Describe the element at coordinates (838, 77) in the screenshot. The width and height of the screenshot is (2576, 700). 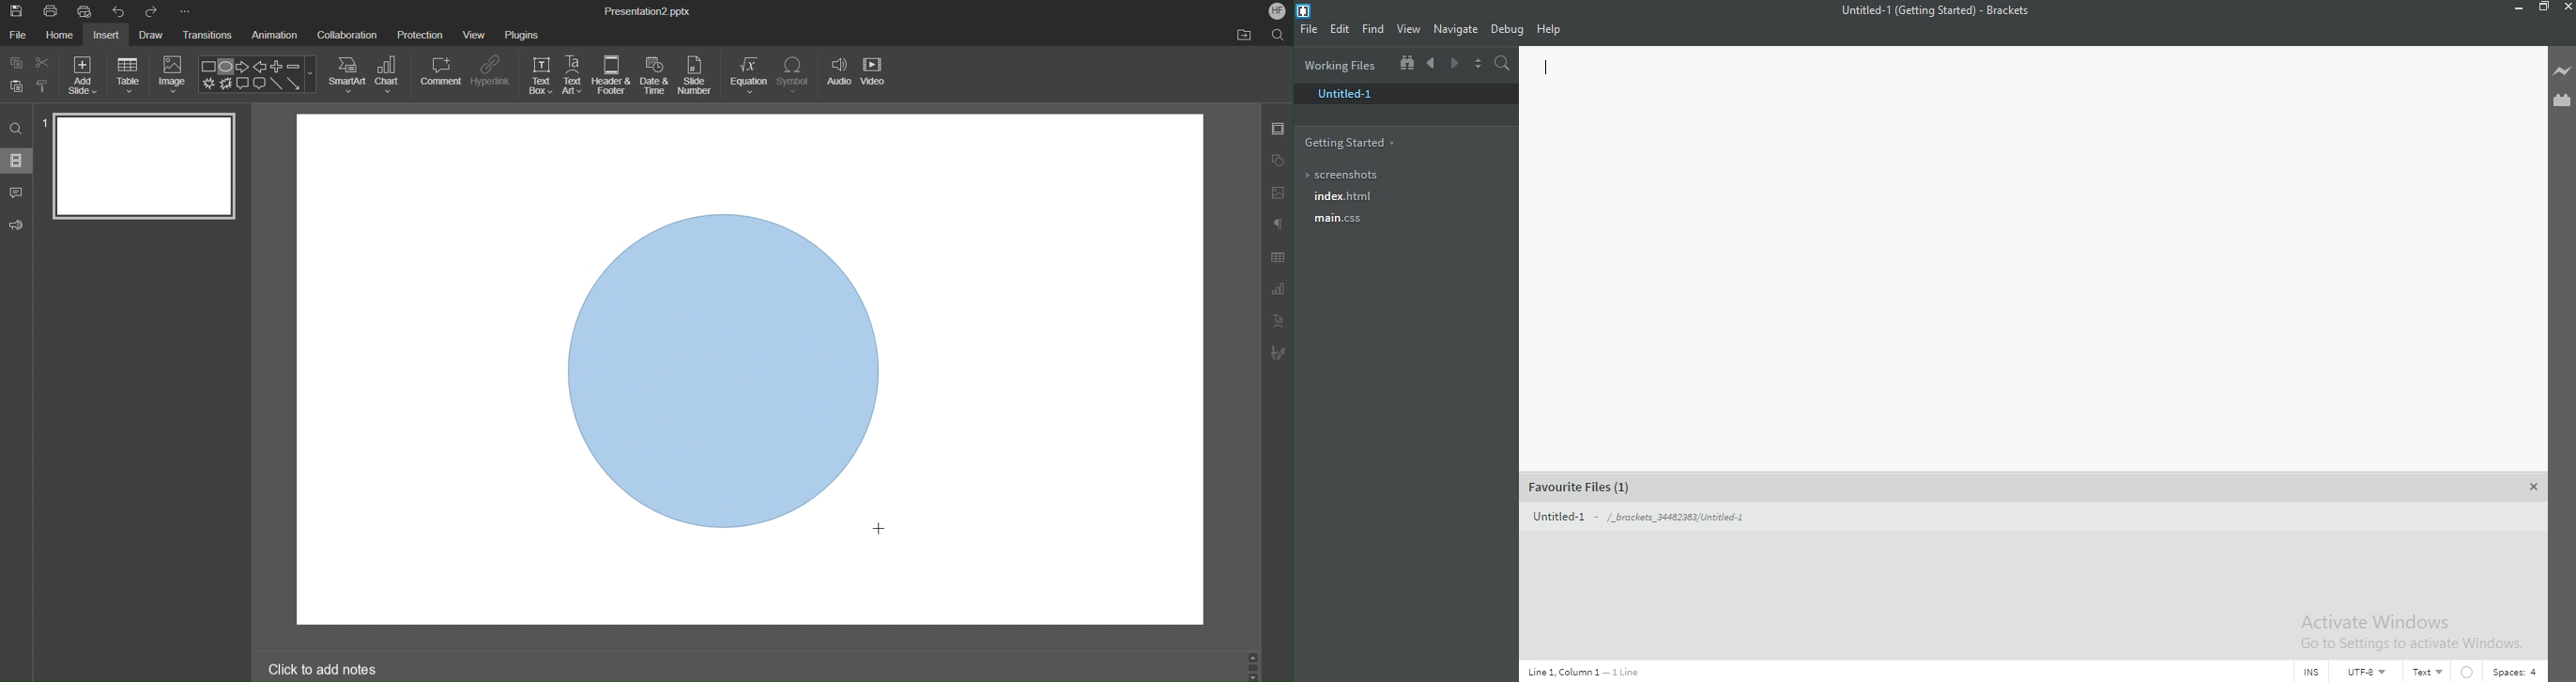
I see `Audio` at that location.